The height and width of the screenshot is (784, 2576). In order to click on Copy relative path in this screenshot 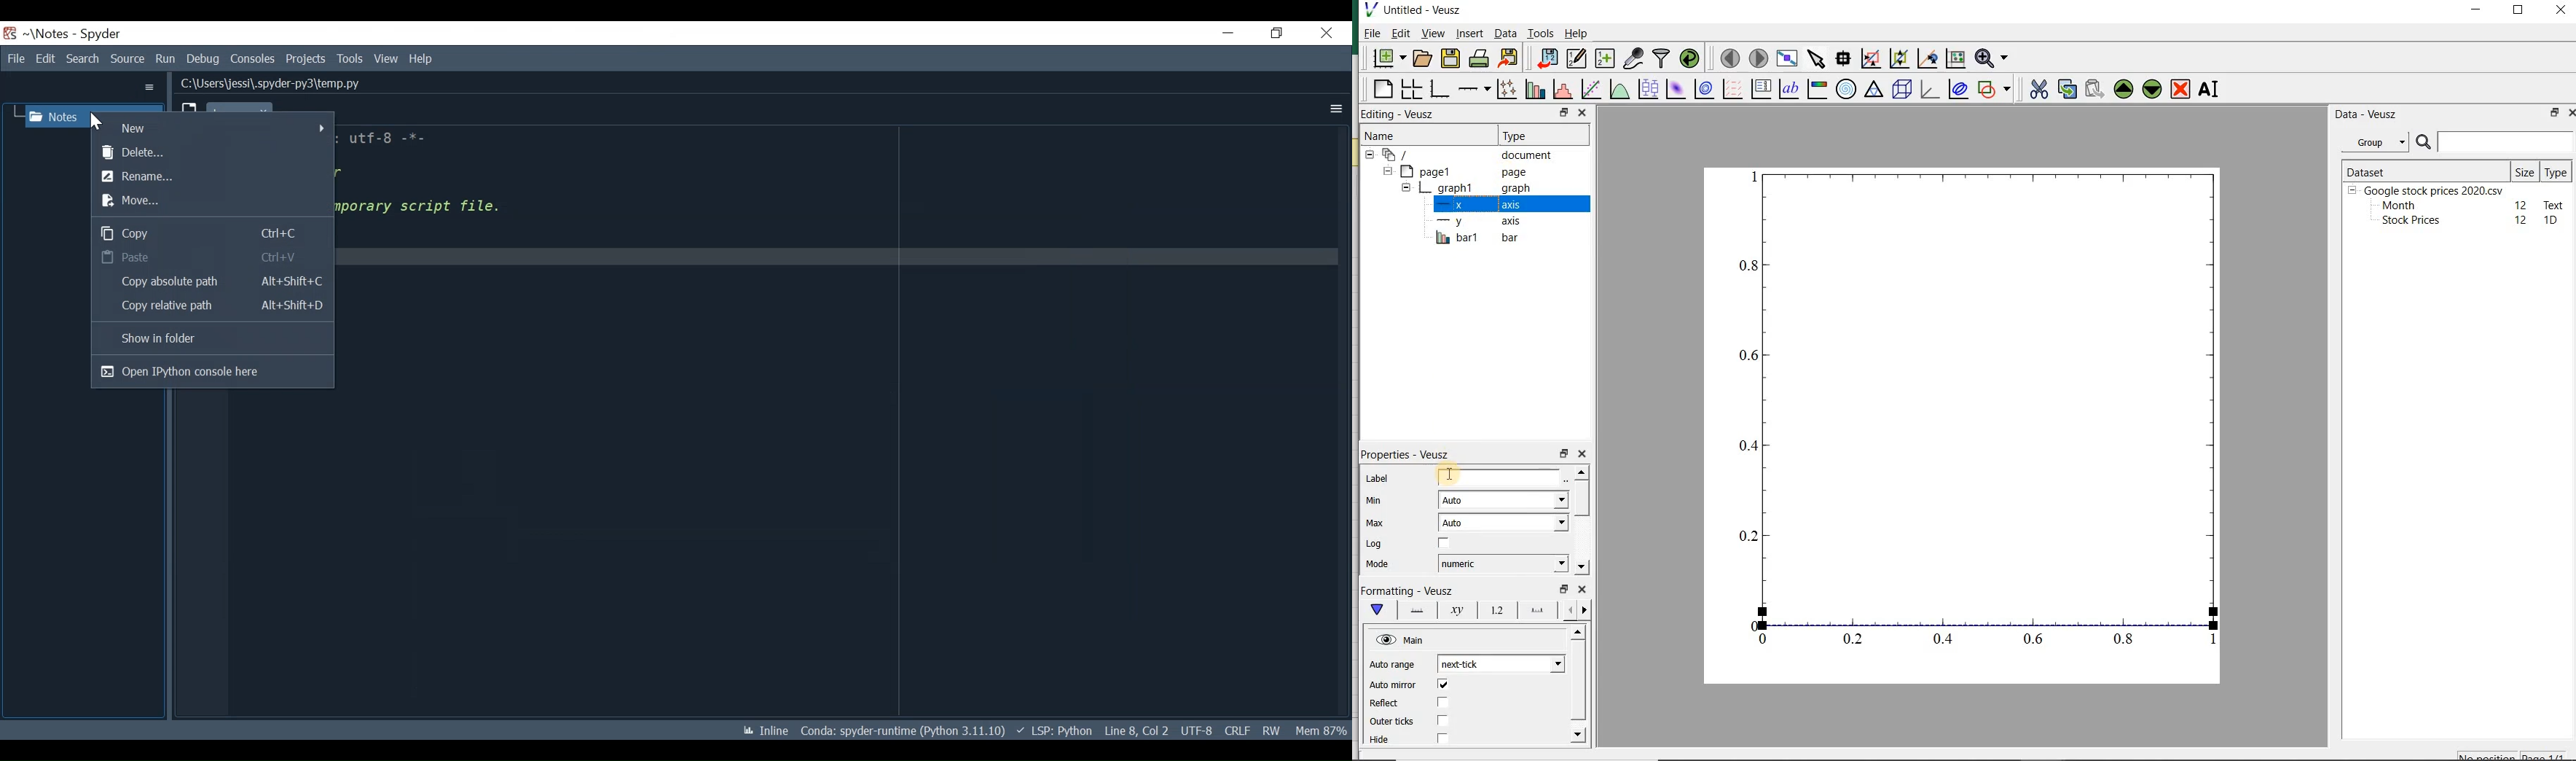, I will do `click(210, 306)`.